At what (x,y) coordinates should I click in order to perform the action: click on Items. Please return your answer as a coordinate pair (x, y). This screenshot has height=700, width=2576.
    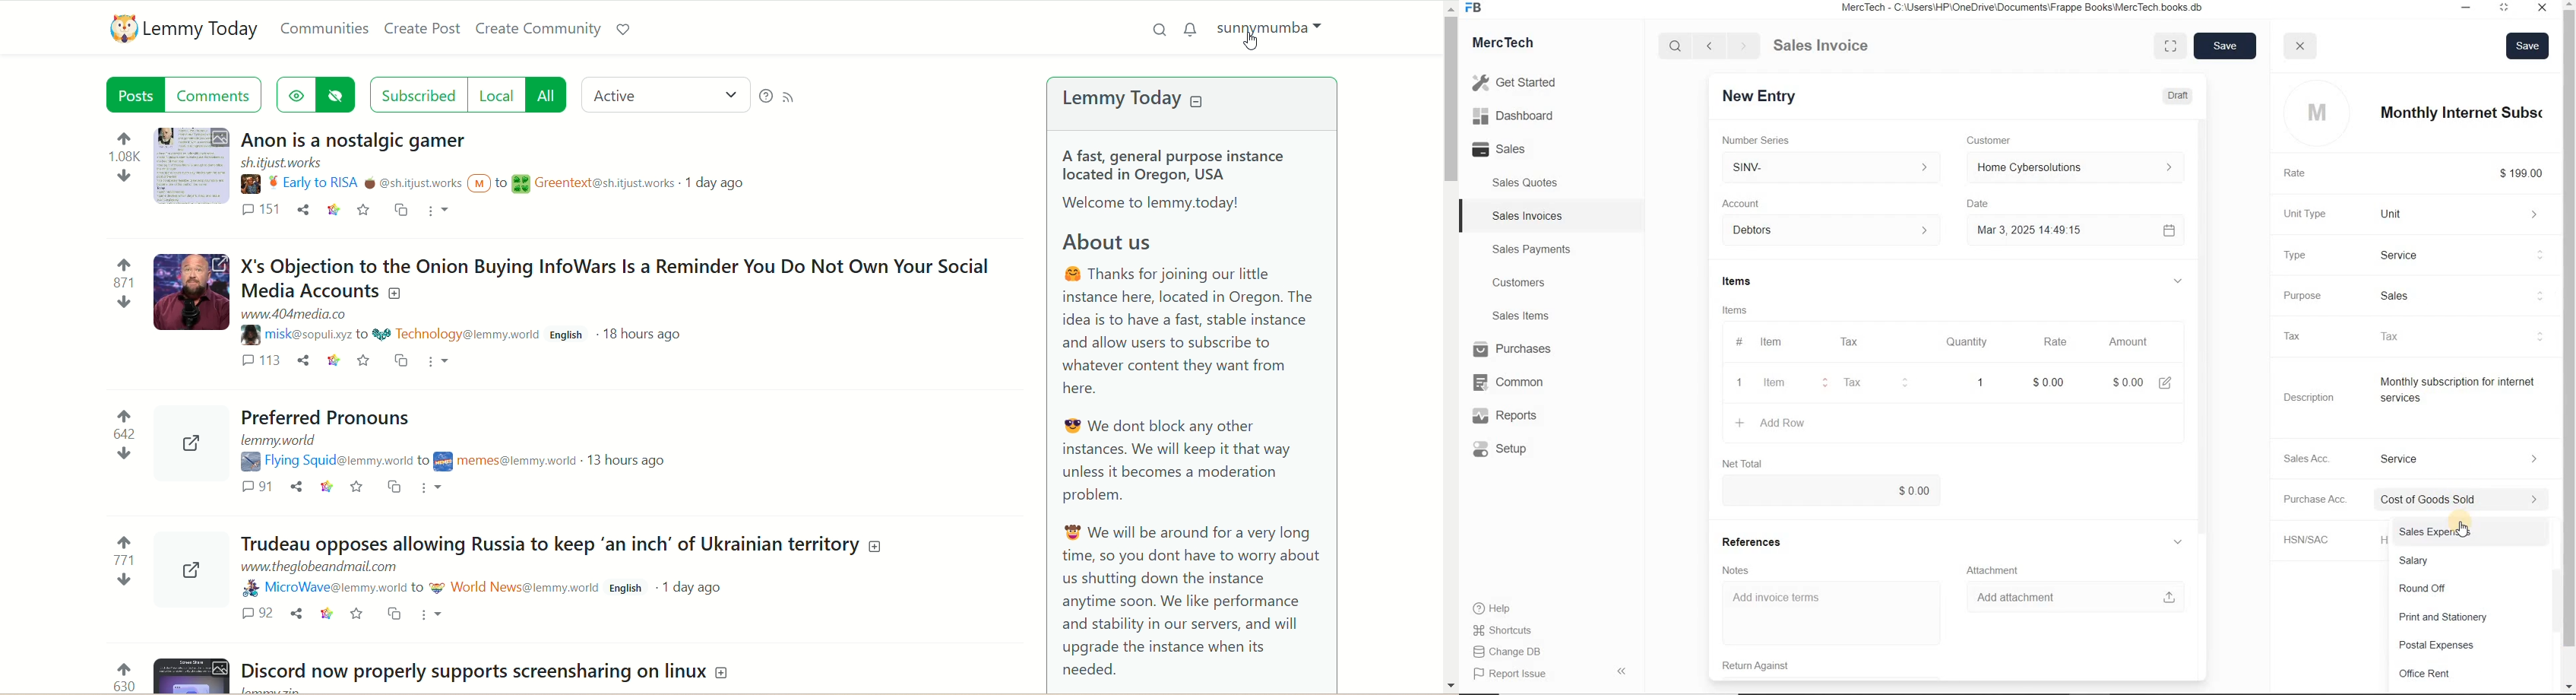
    Looking at the image, I should click on (1755, 282).